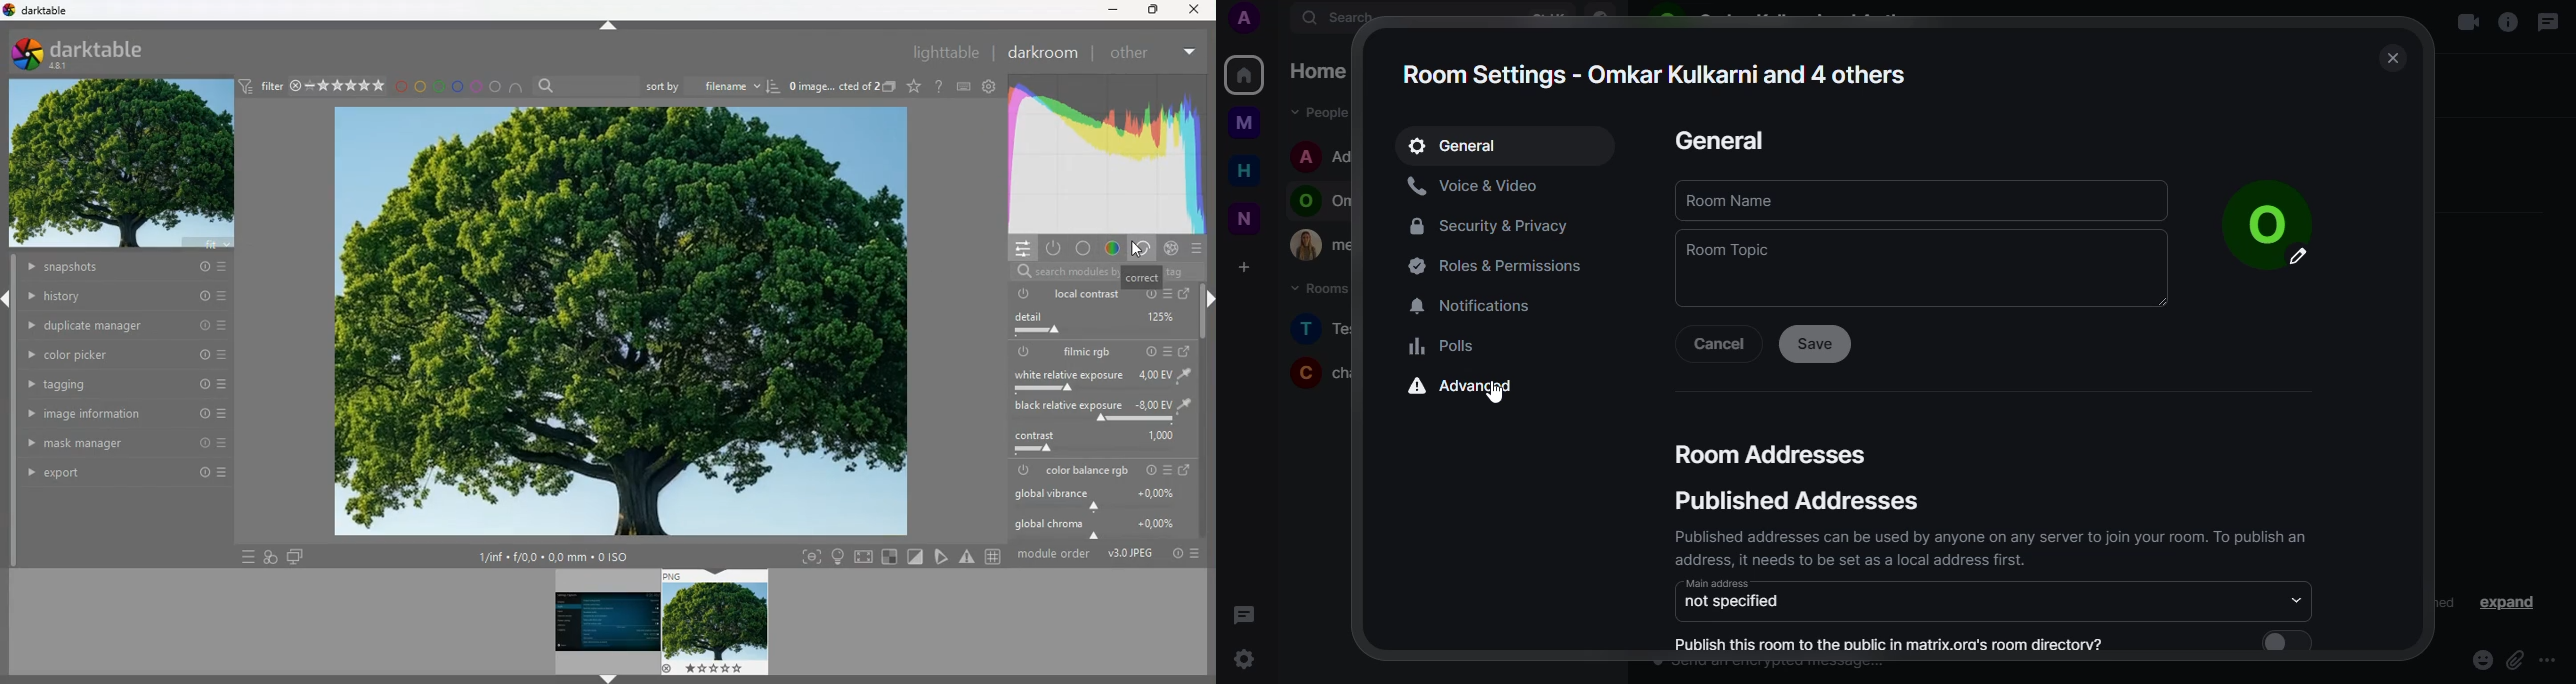 The height and width of the screenshot is (700, 2576). I want to click on drop, so click(2298, 599).